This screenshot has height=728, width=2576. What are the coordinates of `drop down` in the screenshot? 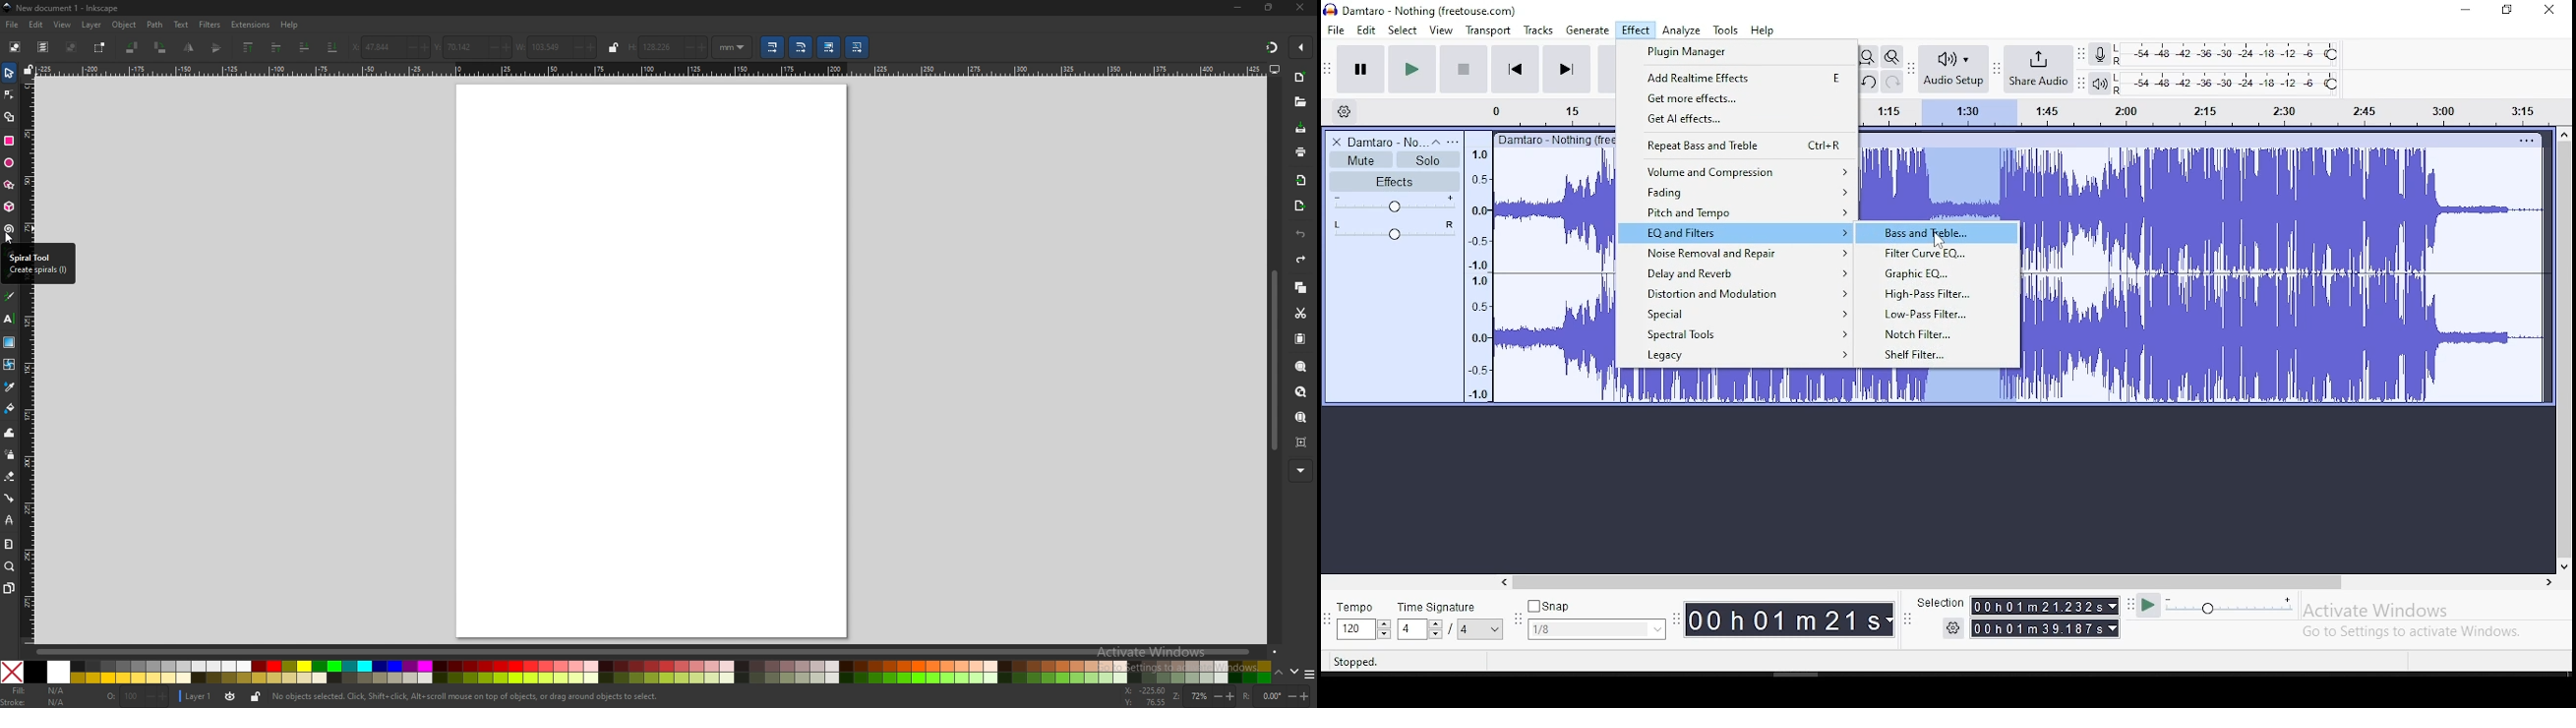 It's located at (2115, 628).